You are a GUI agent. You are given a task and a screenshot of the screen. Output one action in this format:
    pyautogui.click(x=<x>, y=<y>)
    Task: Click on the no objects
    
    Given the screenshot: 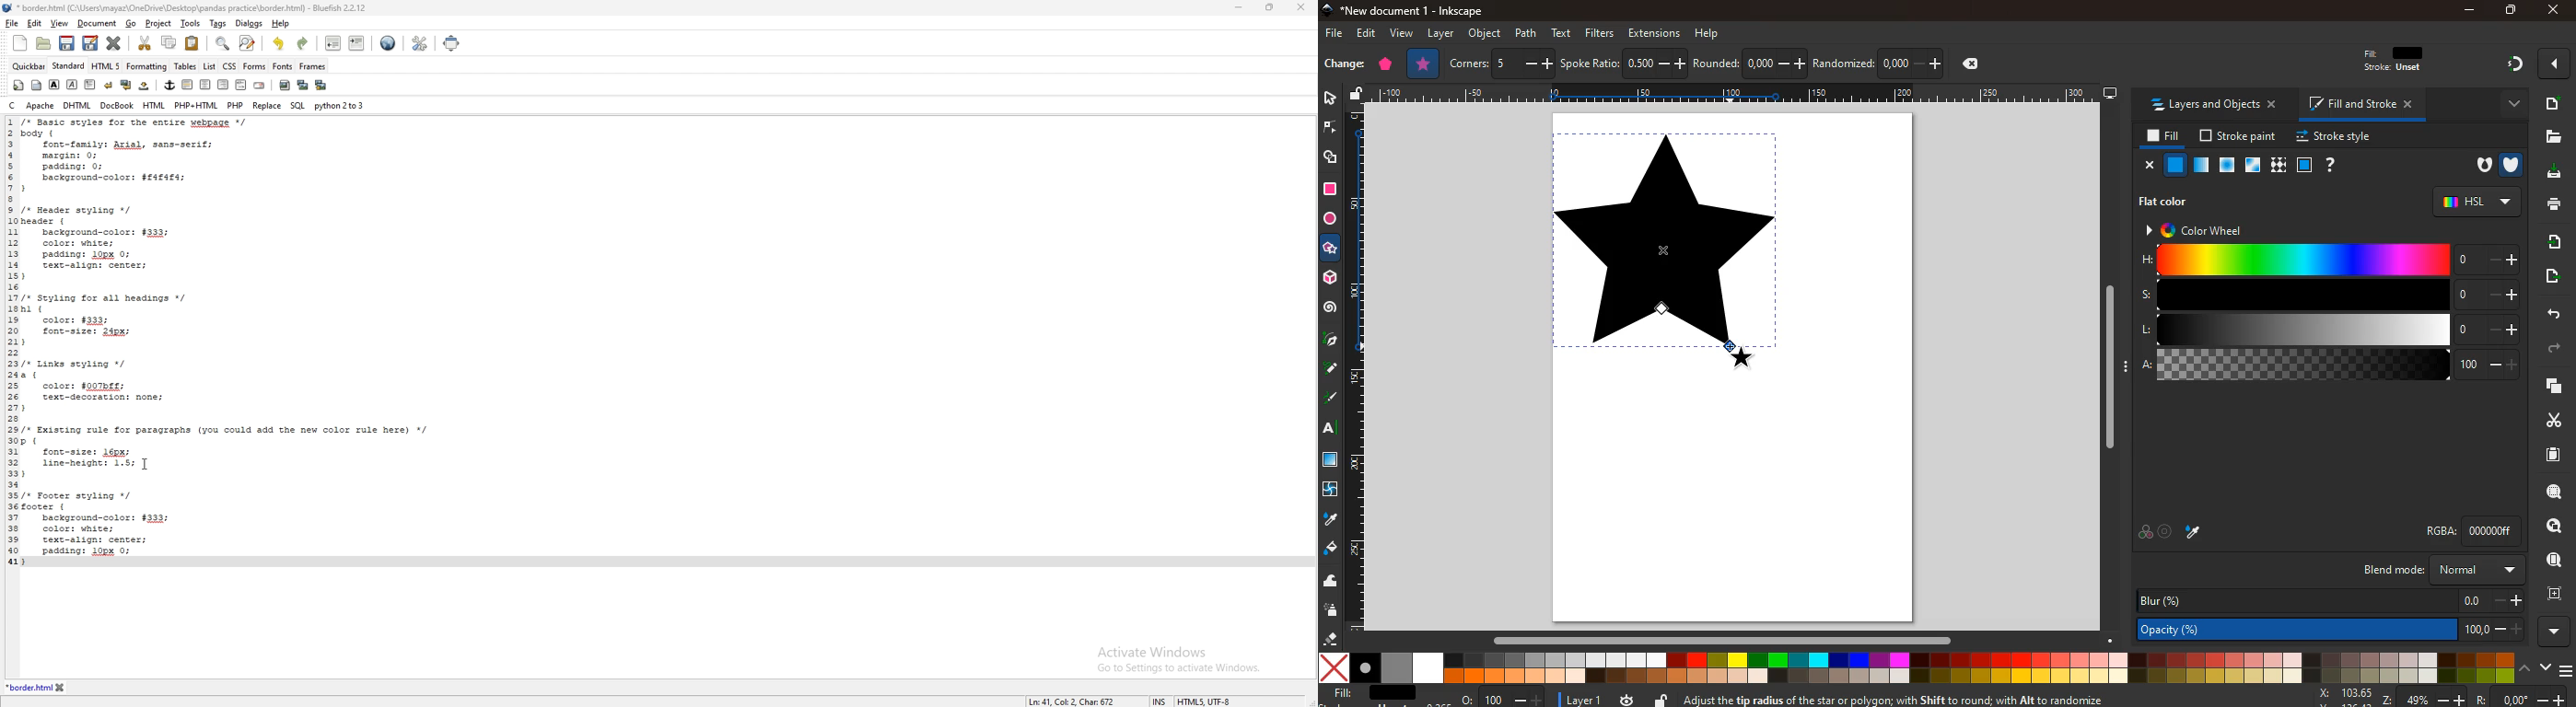 What is the action you would take?
    pyautogui.click(x=2170, y=190)
    